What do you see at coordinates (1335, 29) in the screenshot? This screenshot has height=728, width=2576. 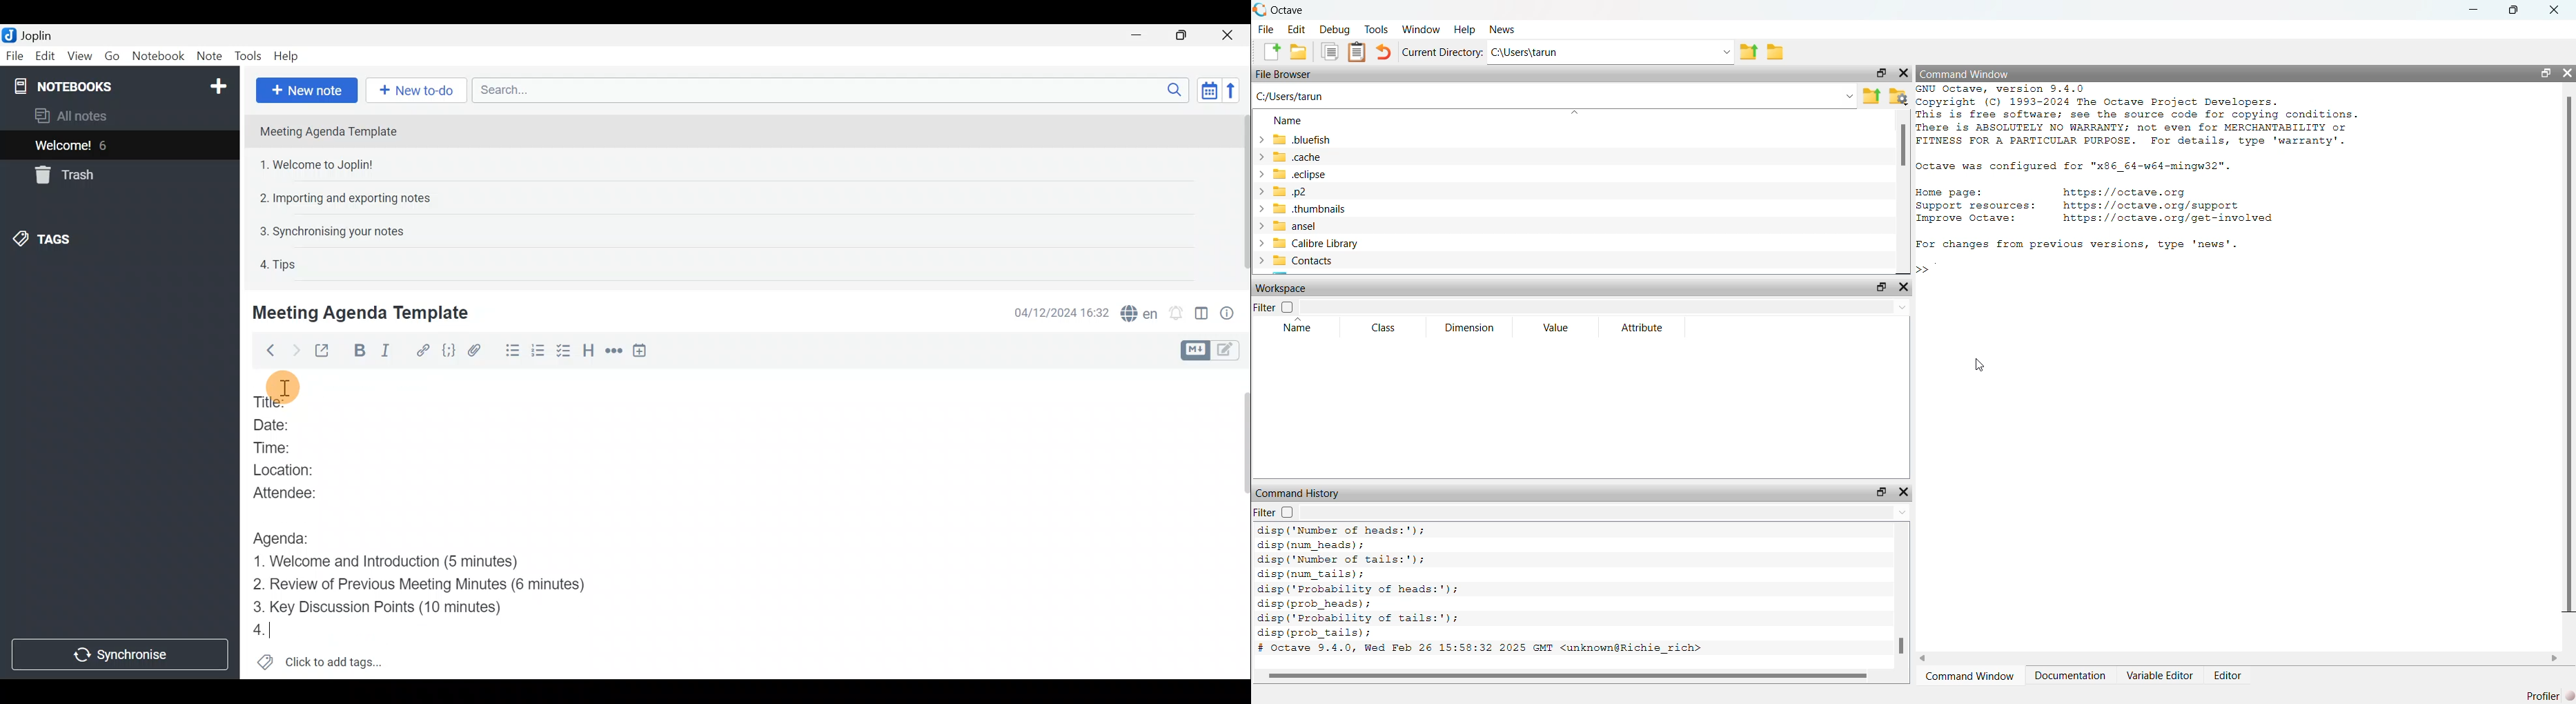 I see `Debug` at bounding box center [1335, 29].